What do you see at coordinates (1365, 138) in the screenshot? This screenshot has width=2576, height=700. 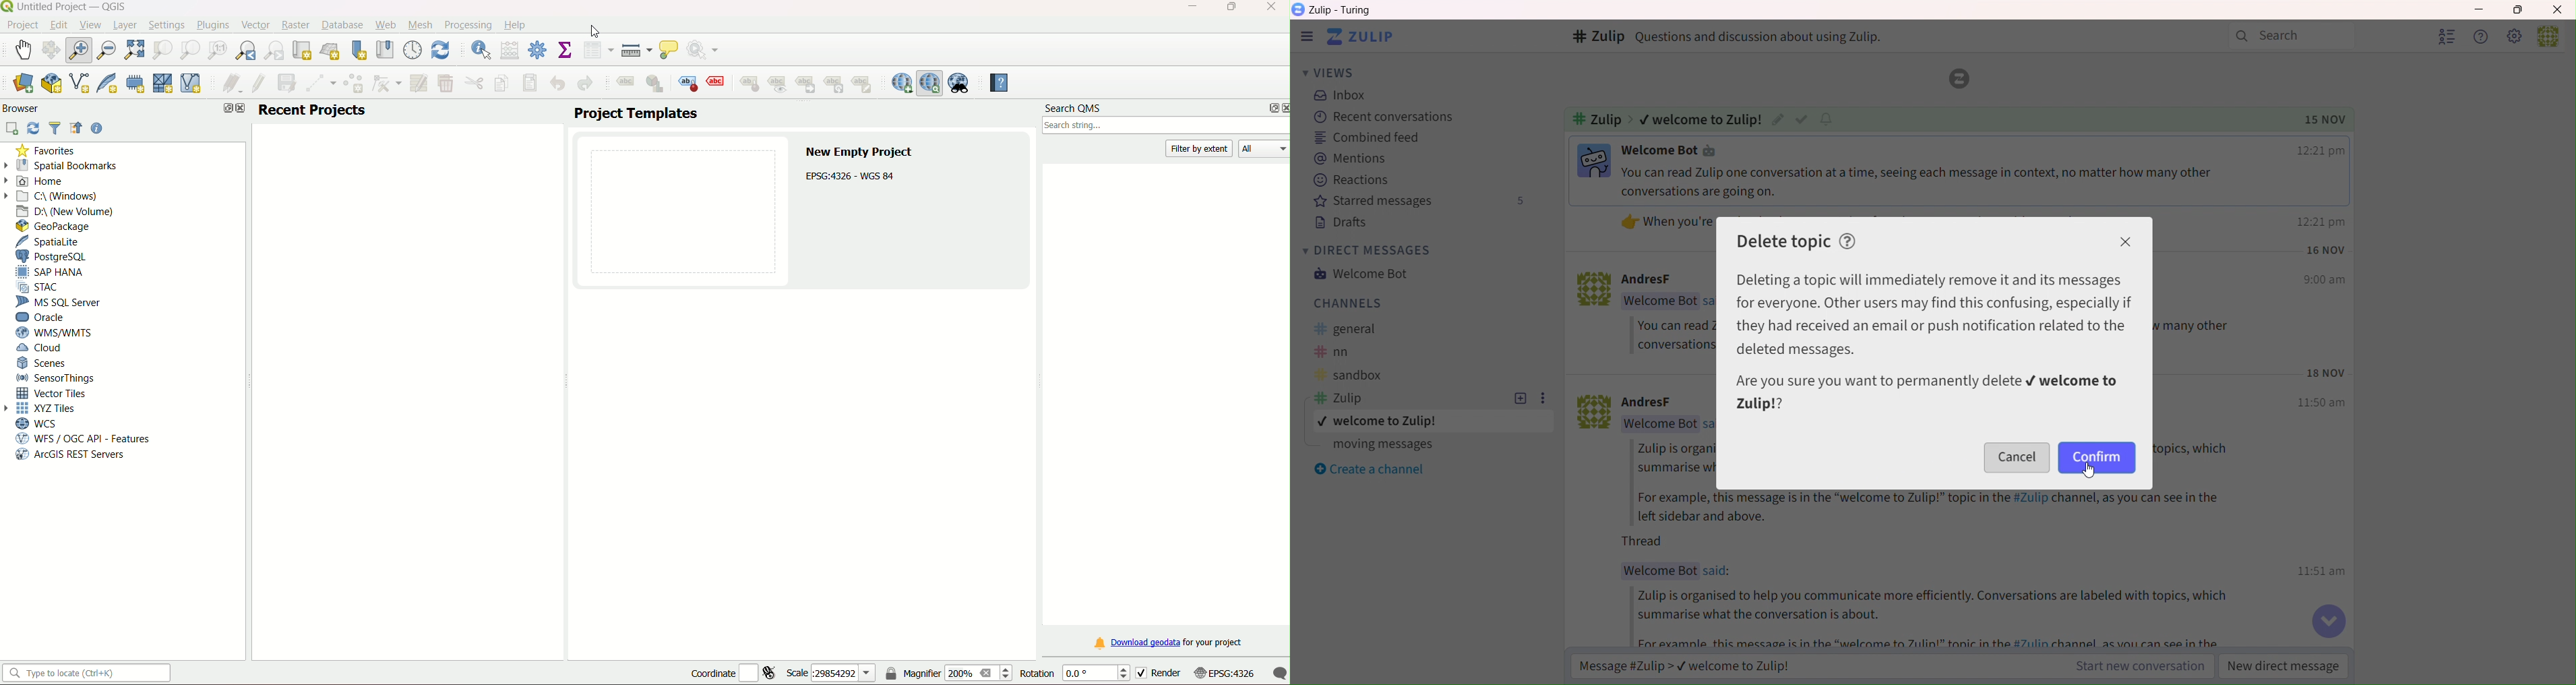 I see `Combined Feed` at bounding box center [1365, 138].